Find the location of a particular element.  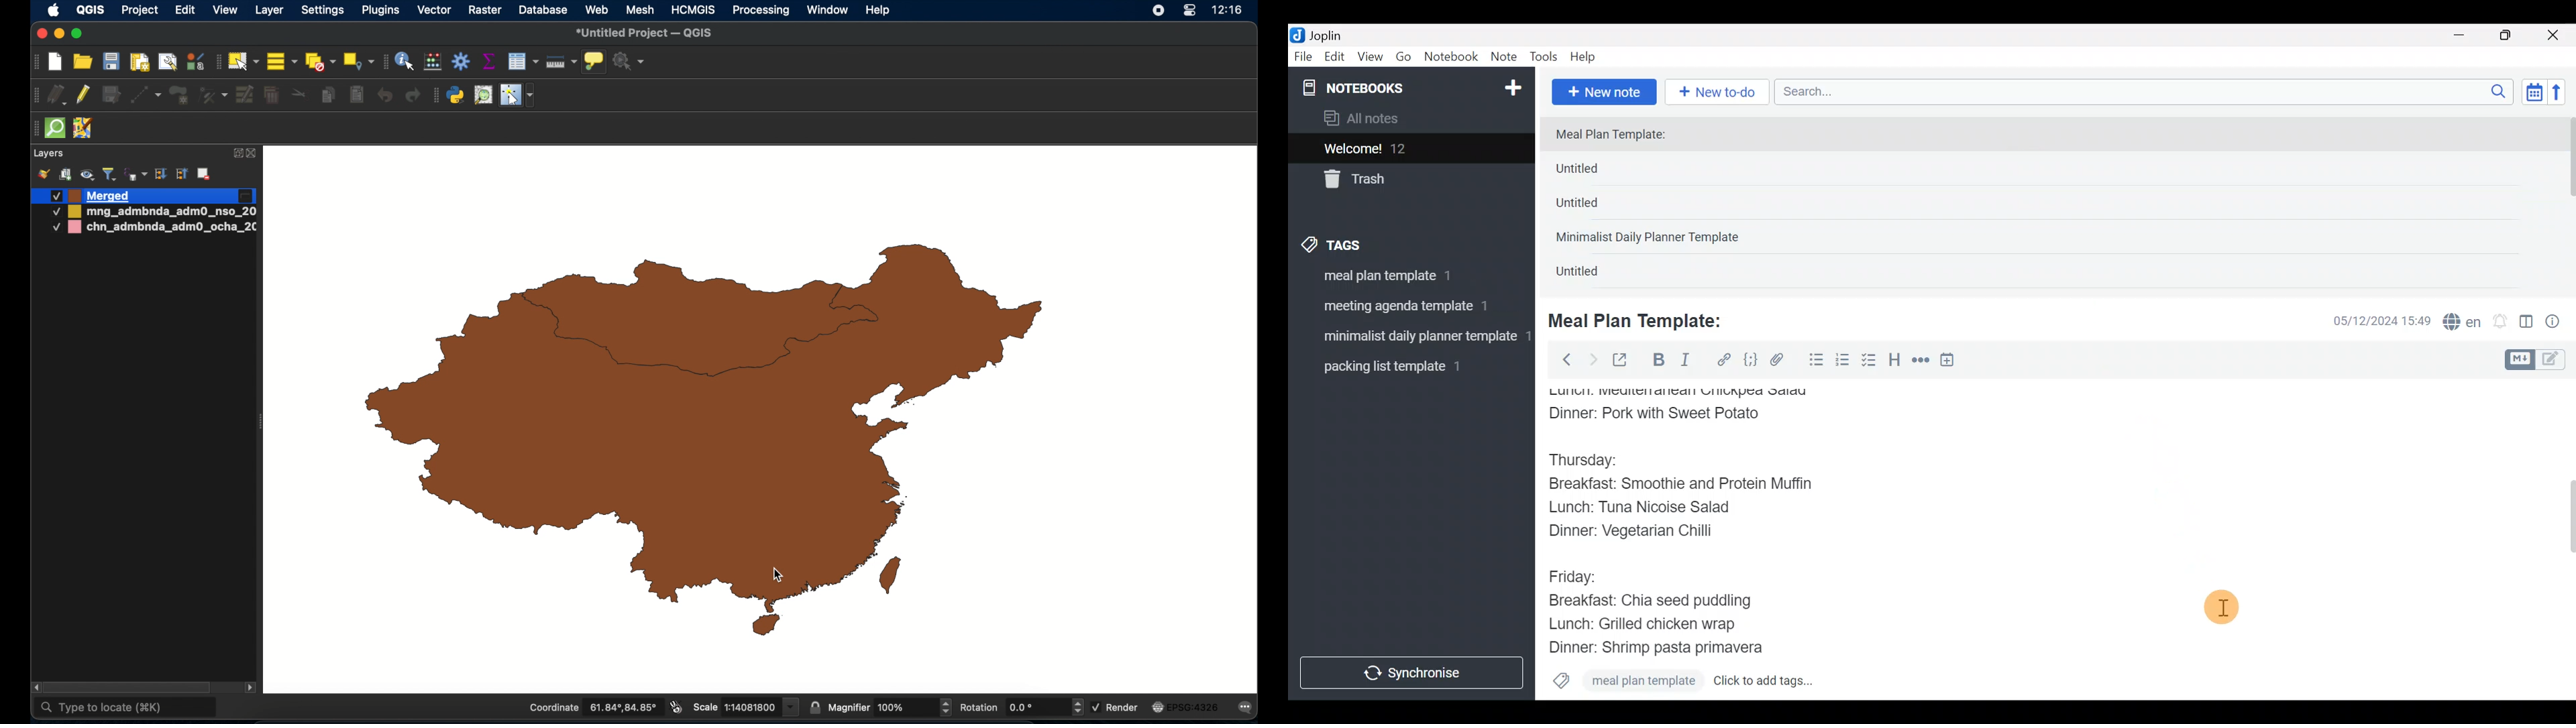

web is located at coordinates (598, 9).